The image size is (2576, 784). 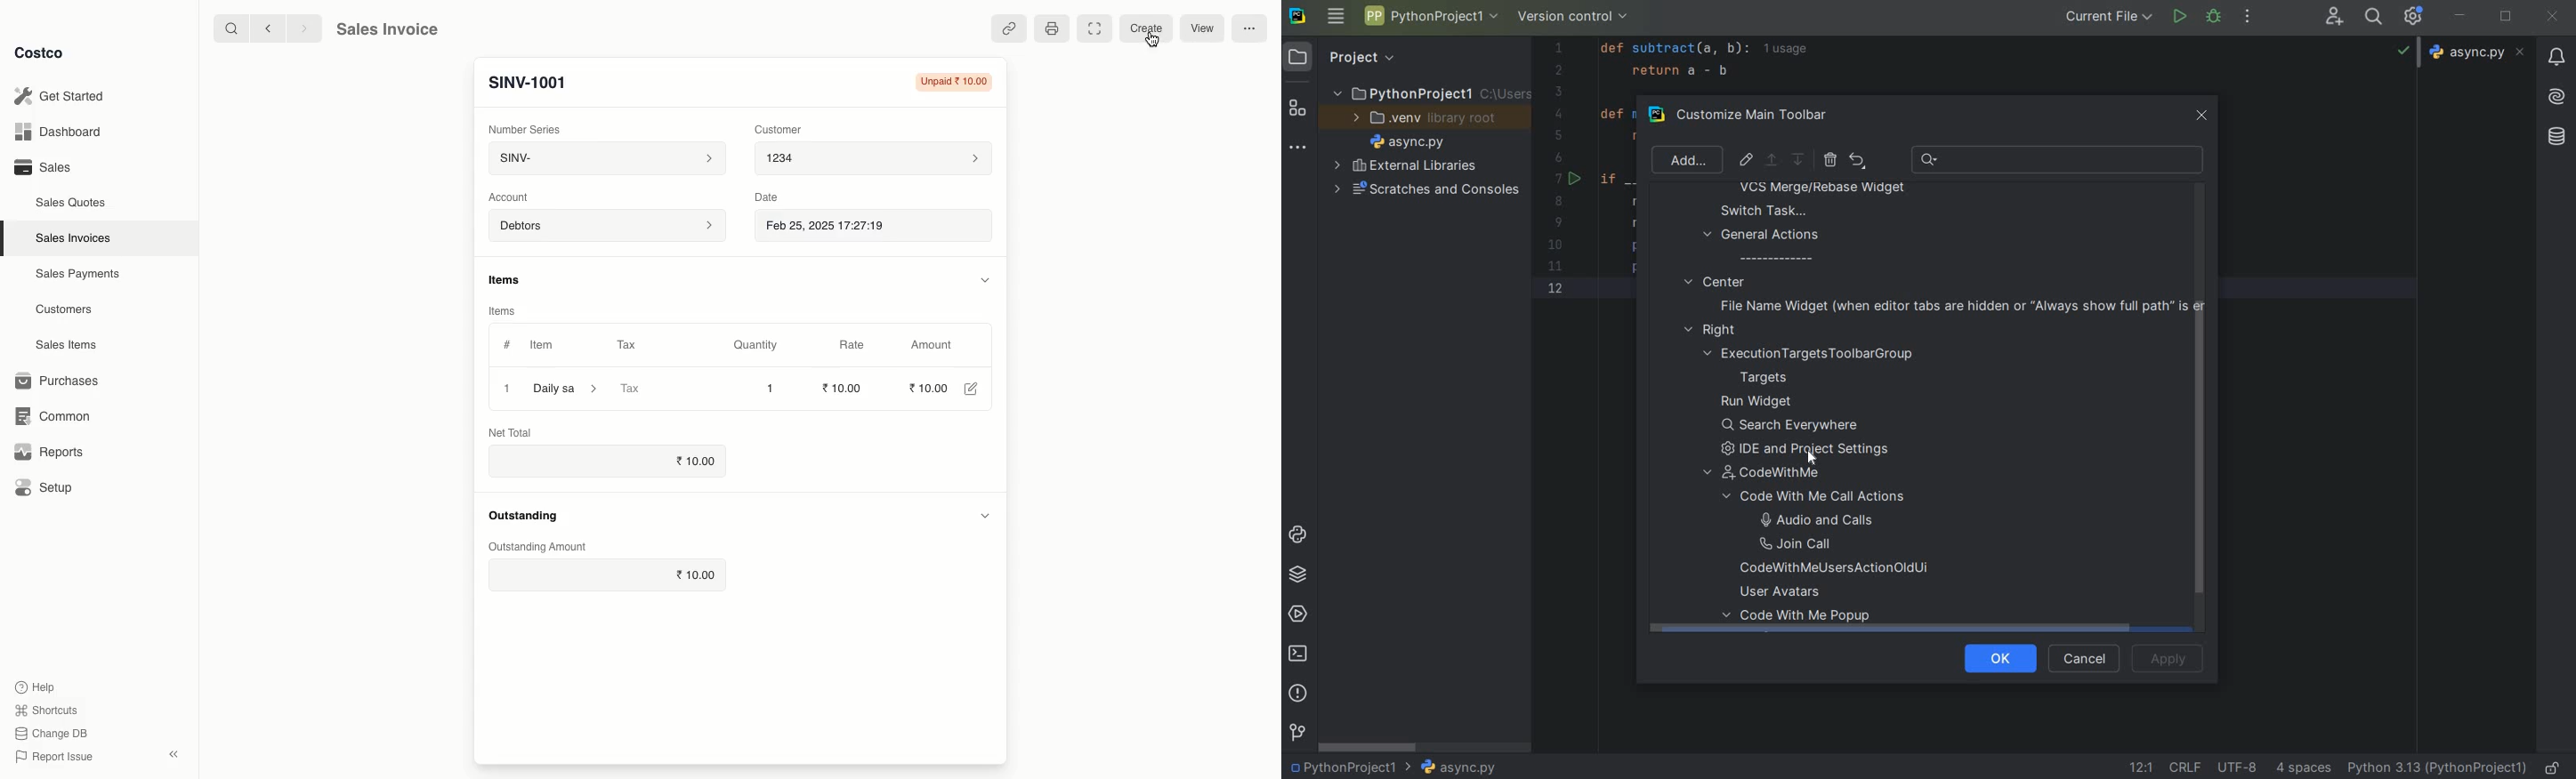 What do you see at coordinates (857, 344) in the screenshot?
I see `Rate` at bounding box center [857, 344].